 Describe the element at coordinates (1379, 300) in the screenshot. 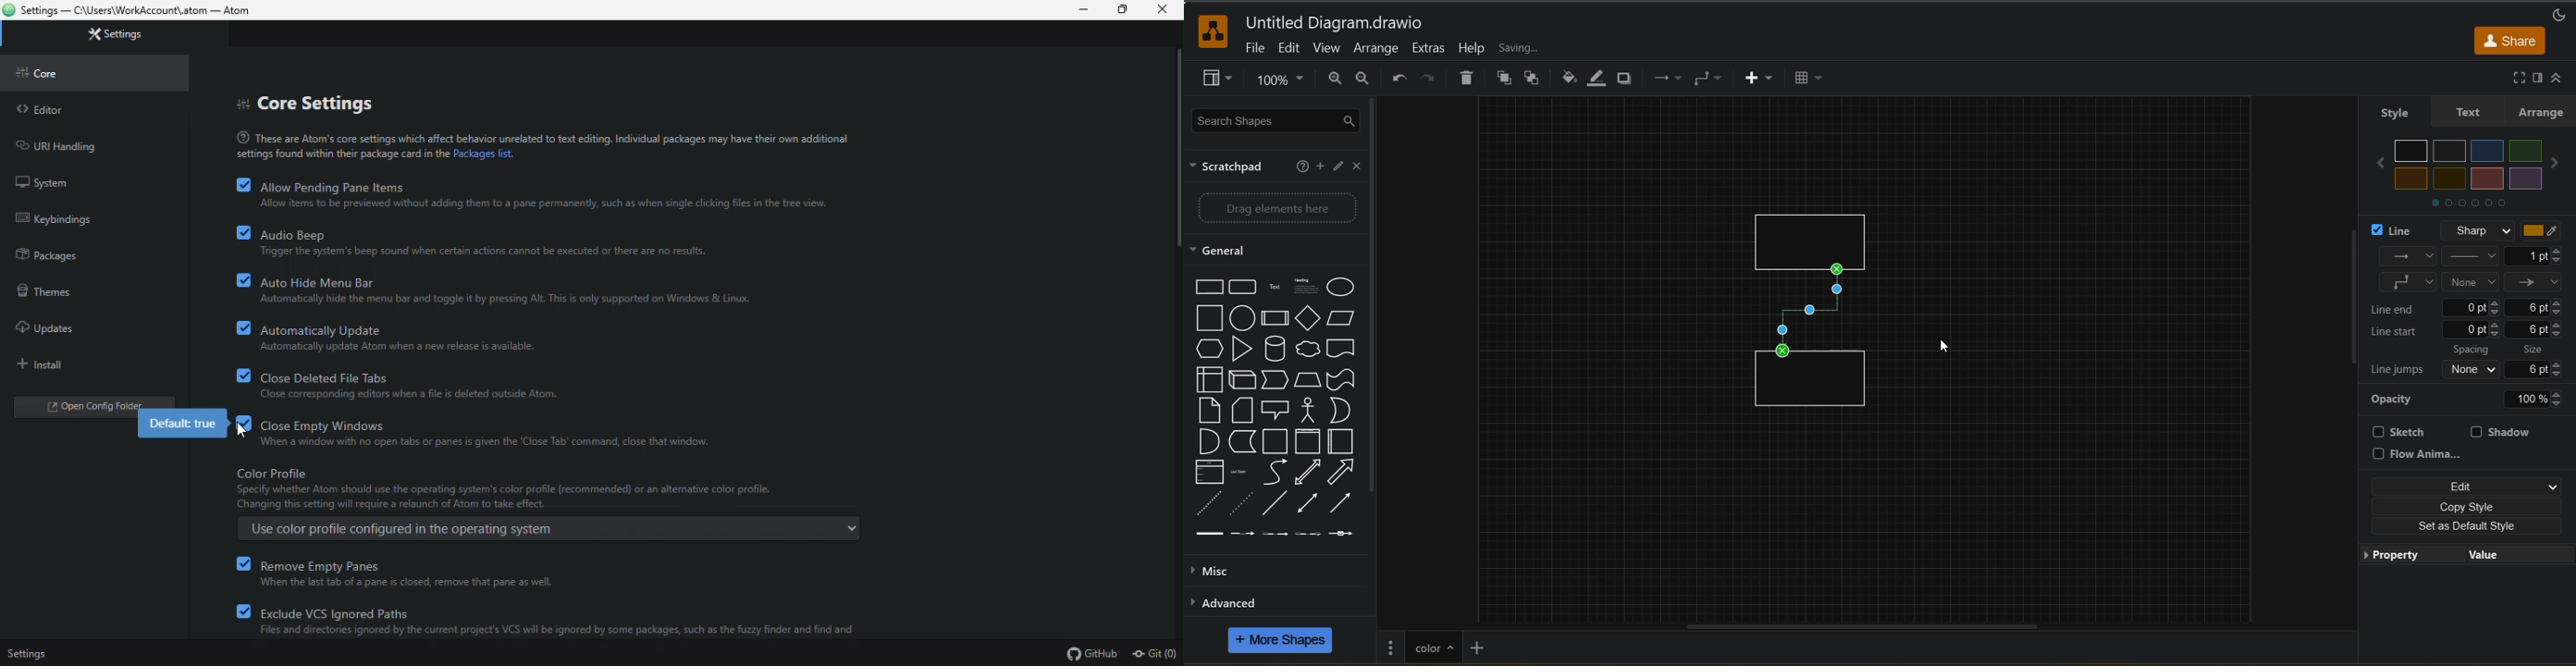

I see `vertical scroll bar` at that location.